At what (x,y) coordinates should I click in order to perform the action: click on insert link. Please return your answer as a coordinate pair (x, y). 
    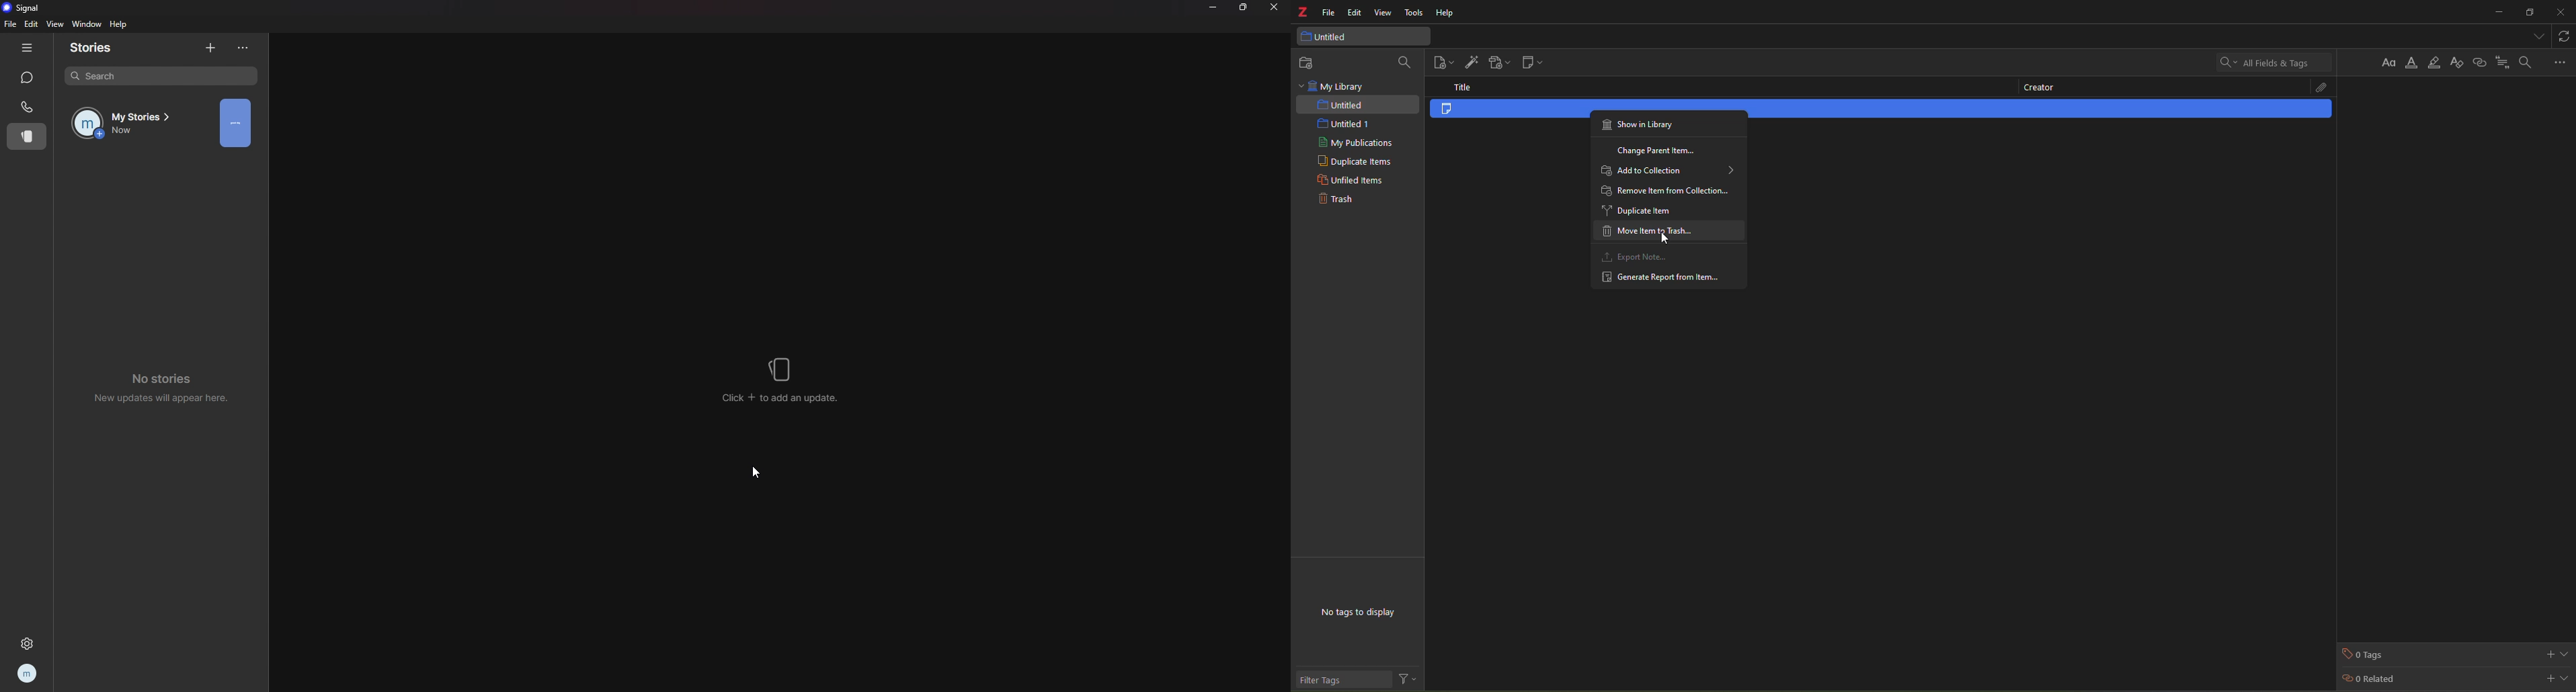
    Looking at the image, I should click on (2479, 62).